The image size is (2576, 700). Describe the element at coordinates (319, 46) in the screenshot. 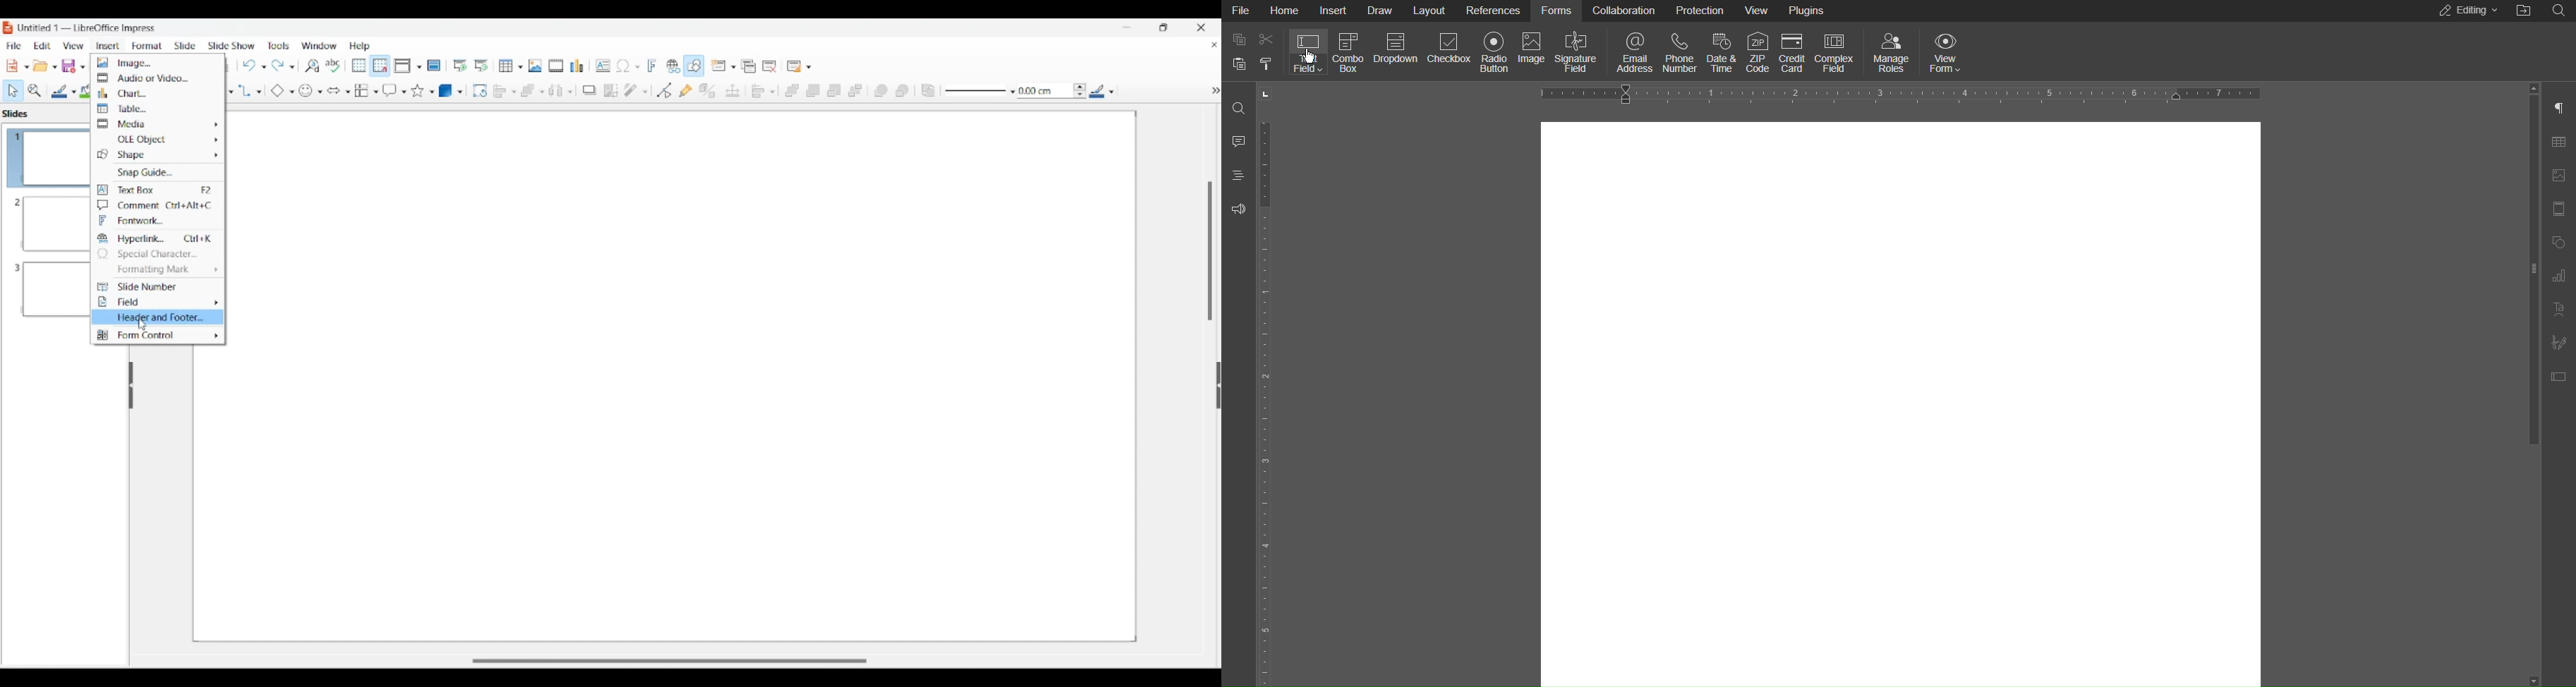

I see `Window menu` at that location.